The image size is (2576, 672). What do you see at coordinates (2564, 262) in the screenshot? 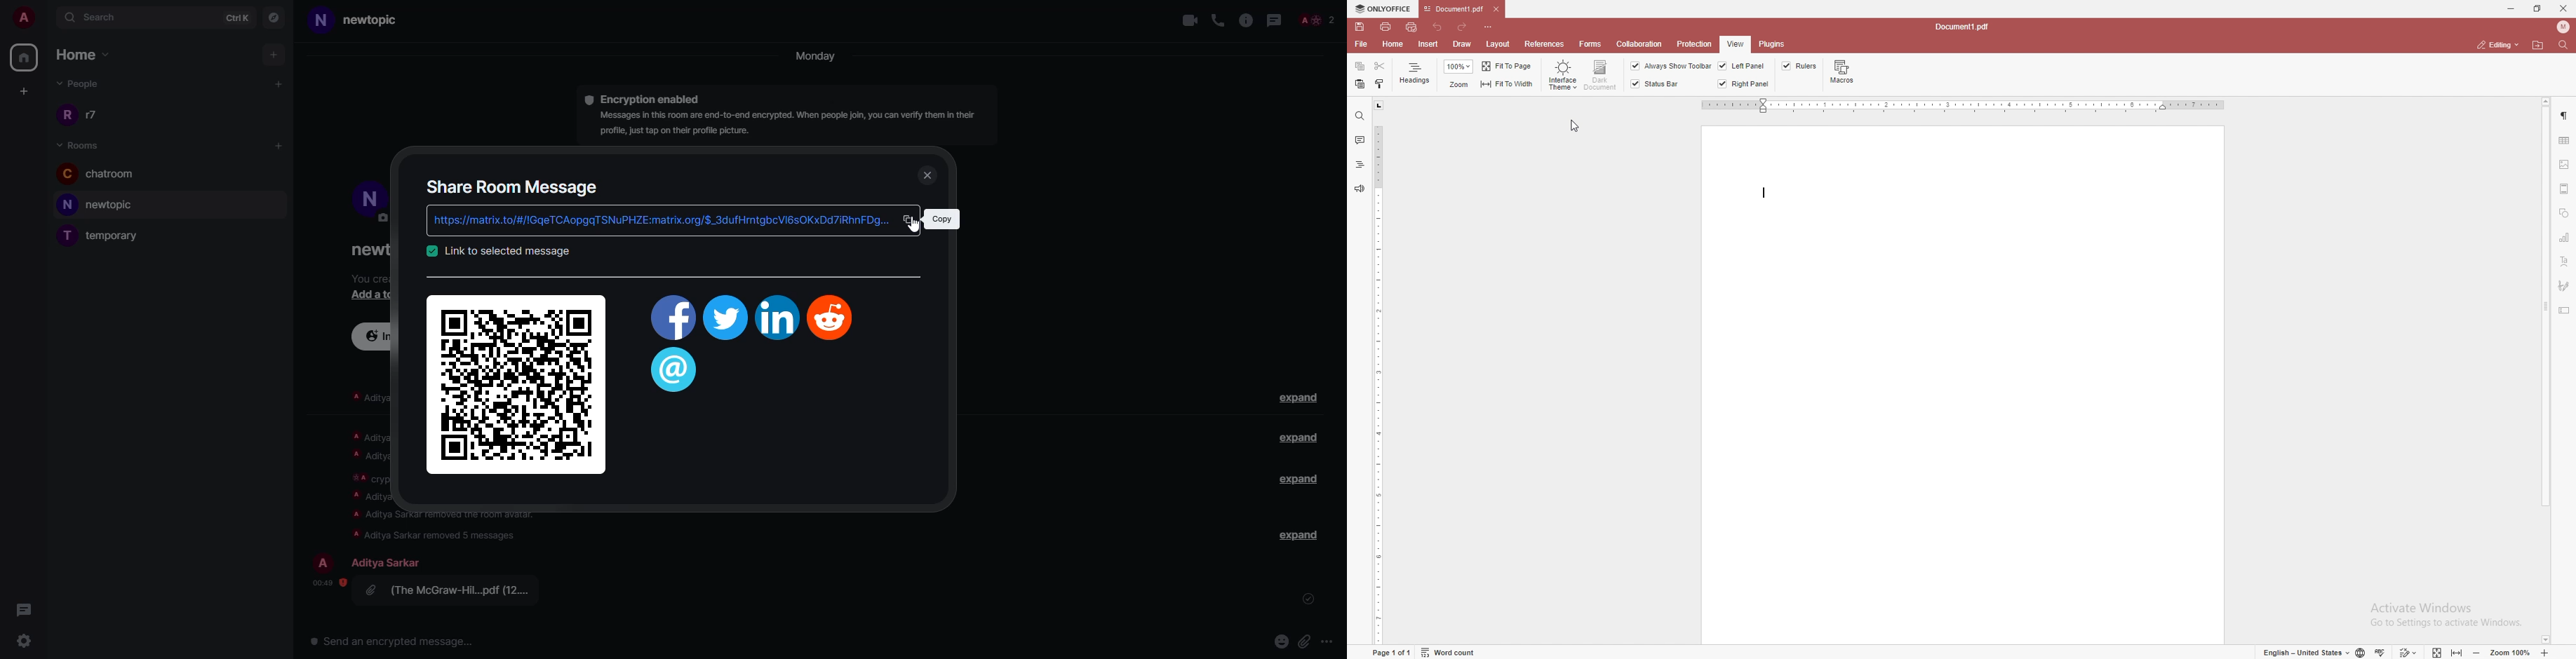
I see `text art` at bounding box center [2564, 262].